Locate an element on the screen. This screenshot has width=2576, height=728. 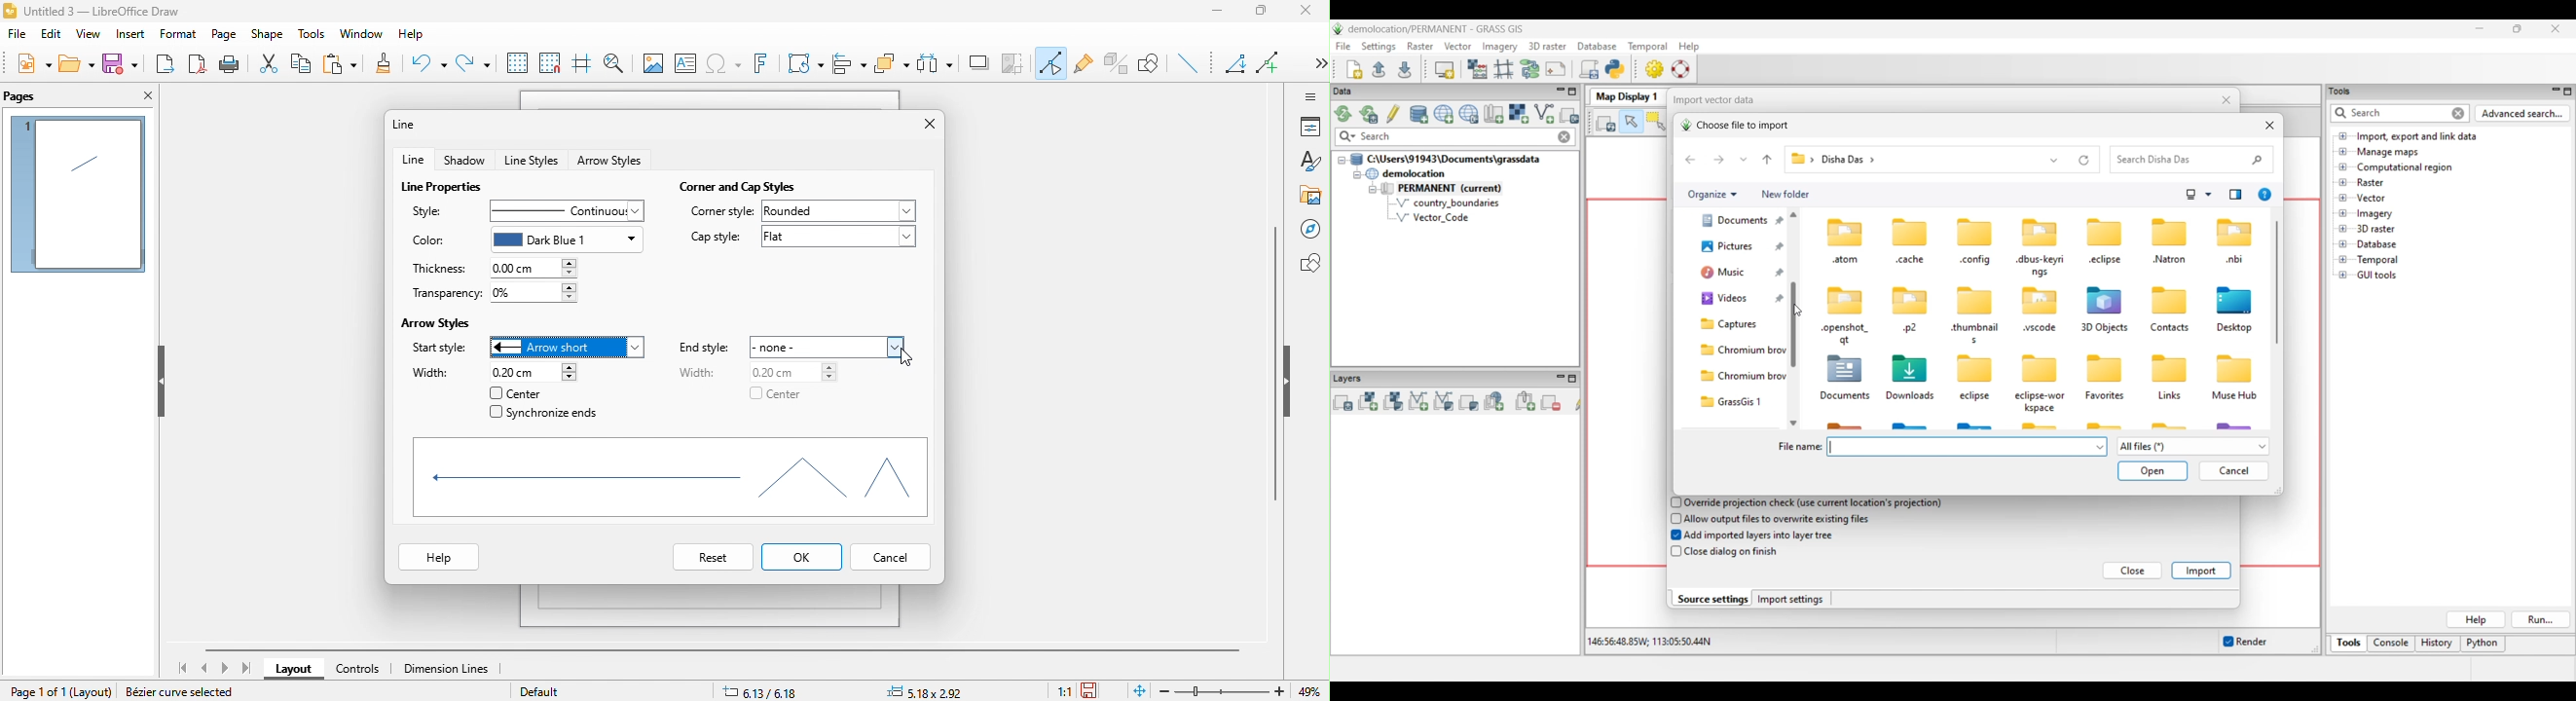
insert line is located at coordinates (1192, 64).